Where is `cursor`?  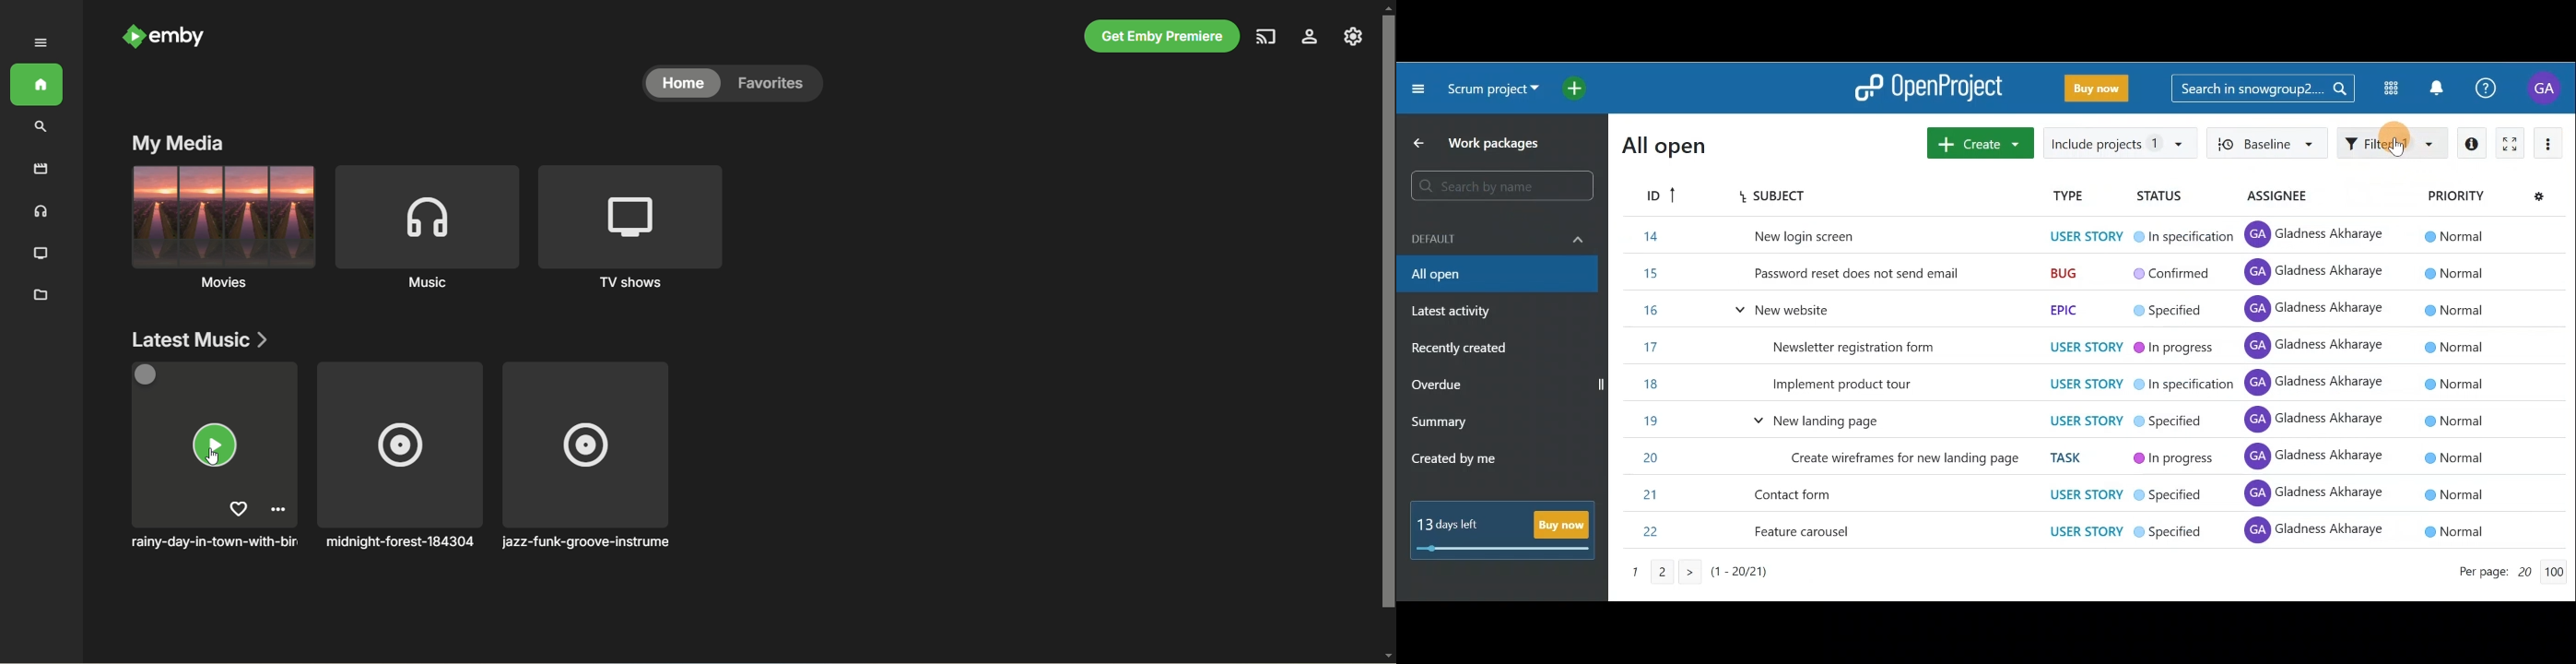 cursor is located at coordinates (216, 458).